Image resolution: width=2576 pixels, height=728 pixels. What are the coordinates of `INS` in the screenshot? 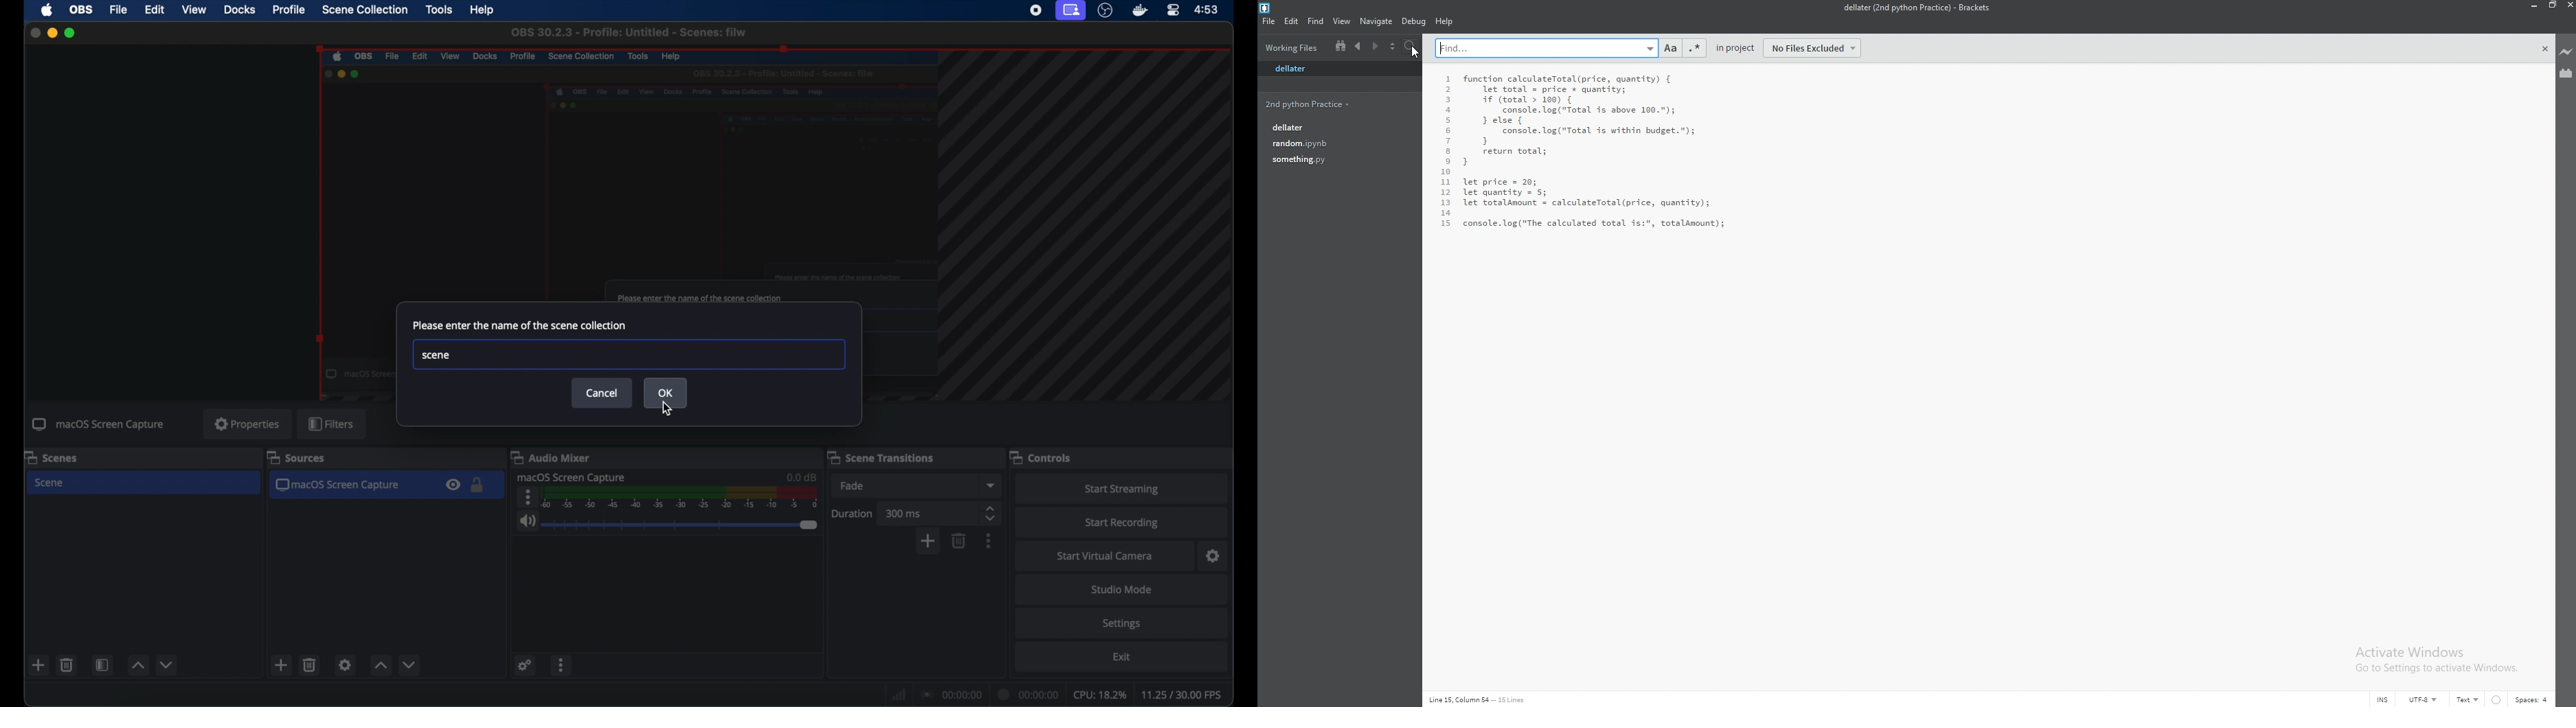 It's located at (2383, 700).